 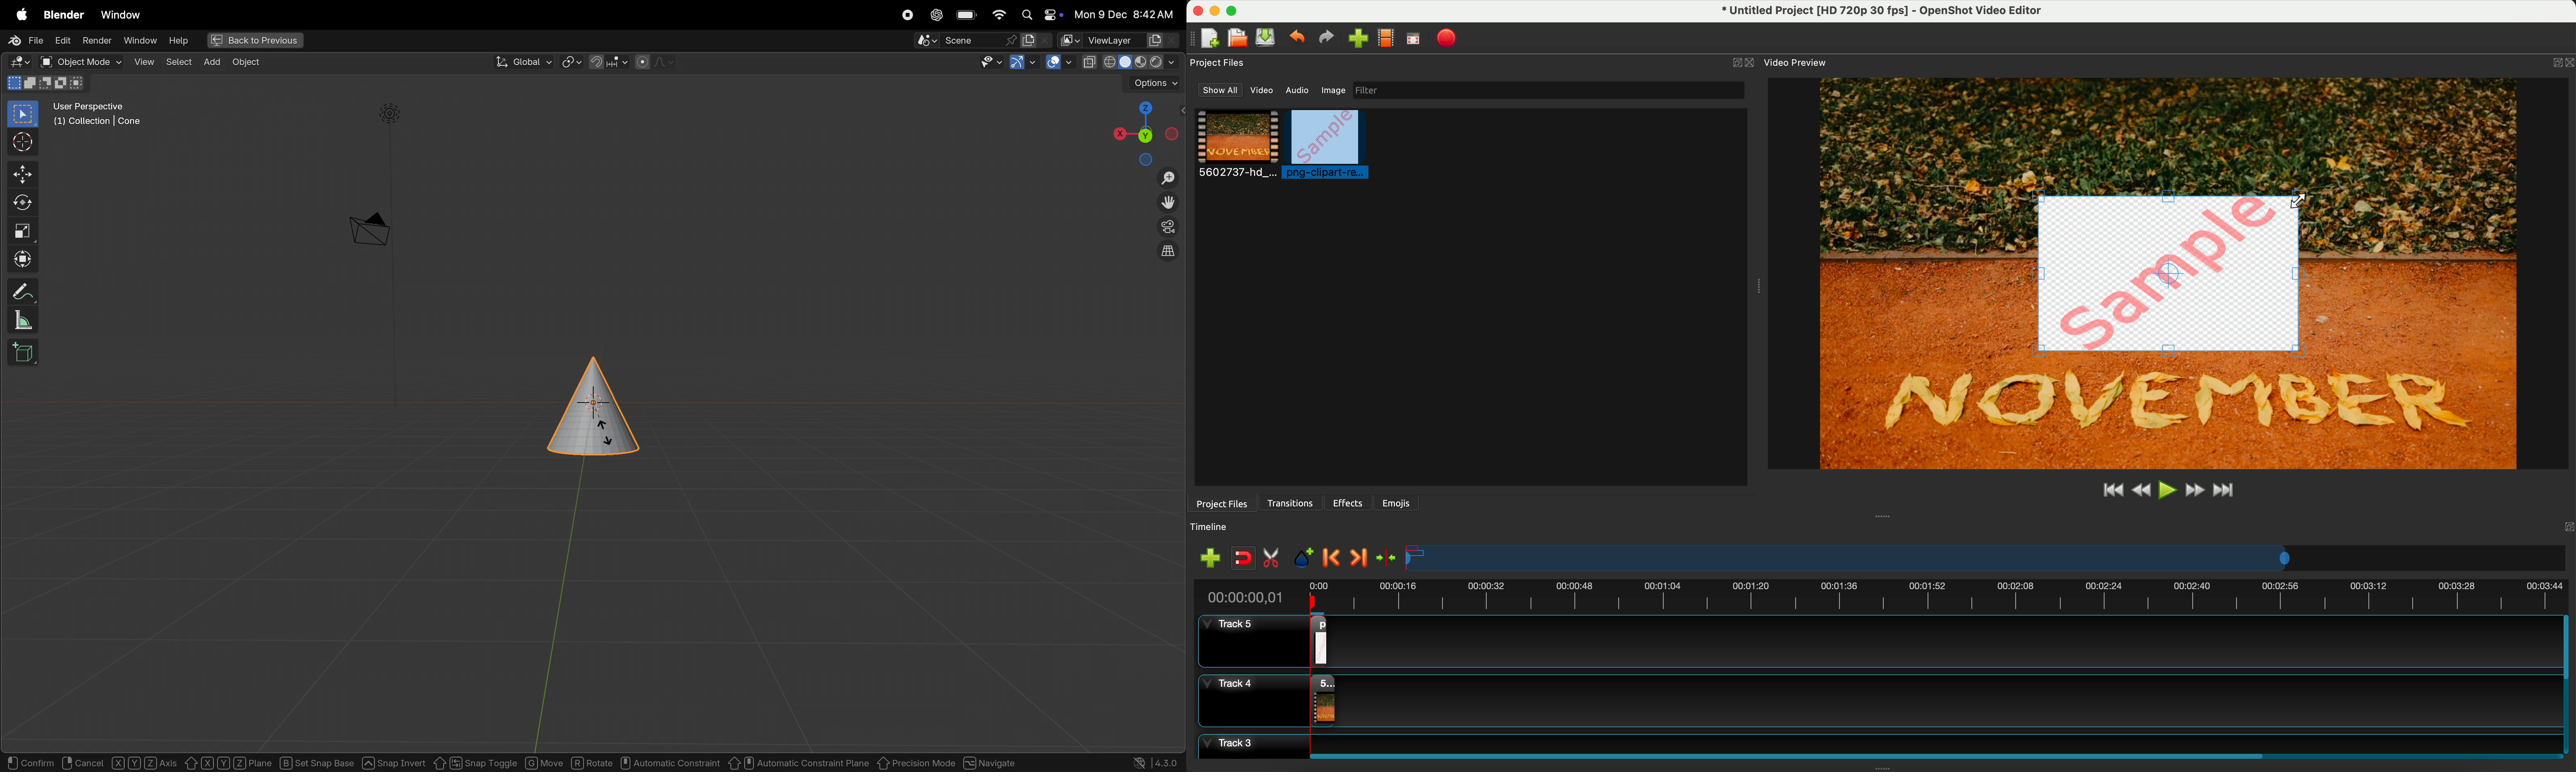 What do you see at coordinates (992, 62) in the screenshot?
I see `show visinlilty` at bounding box center [992, 62].